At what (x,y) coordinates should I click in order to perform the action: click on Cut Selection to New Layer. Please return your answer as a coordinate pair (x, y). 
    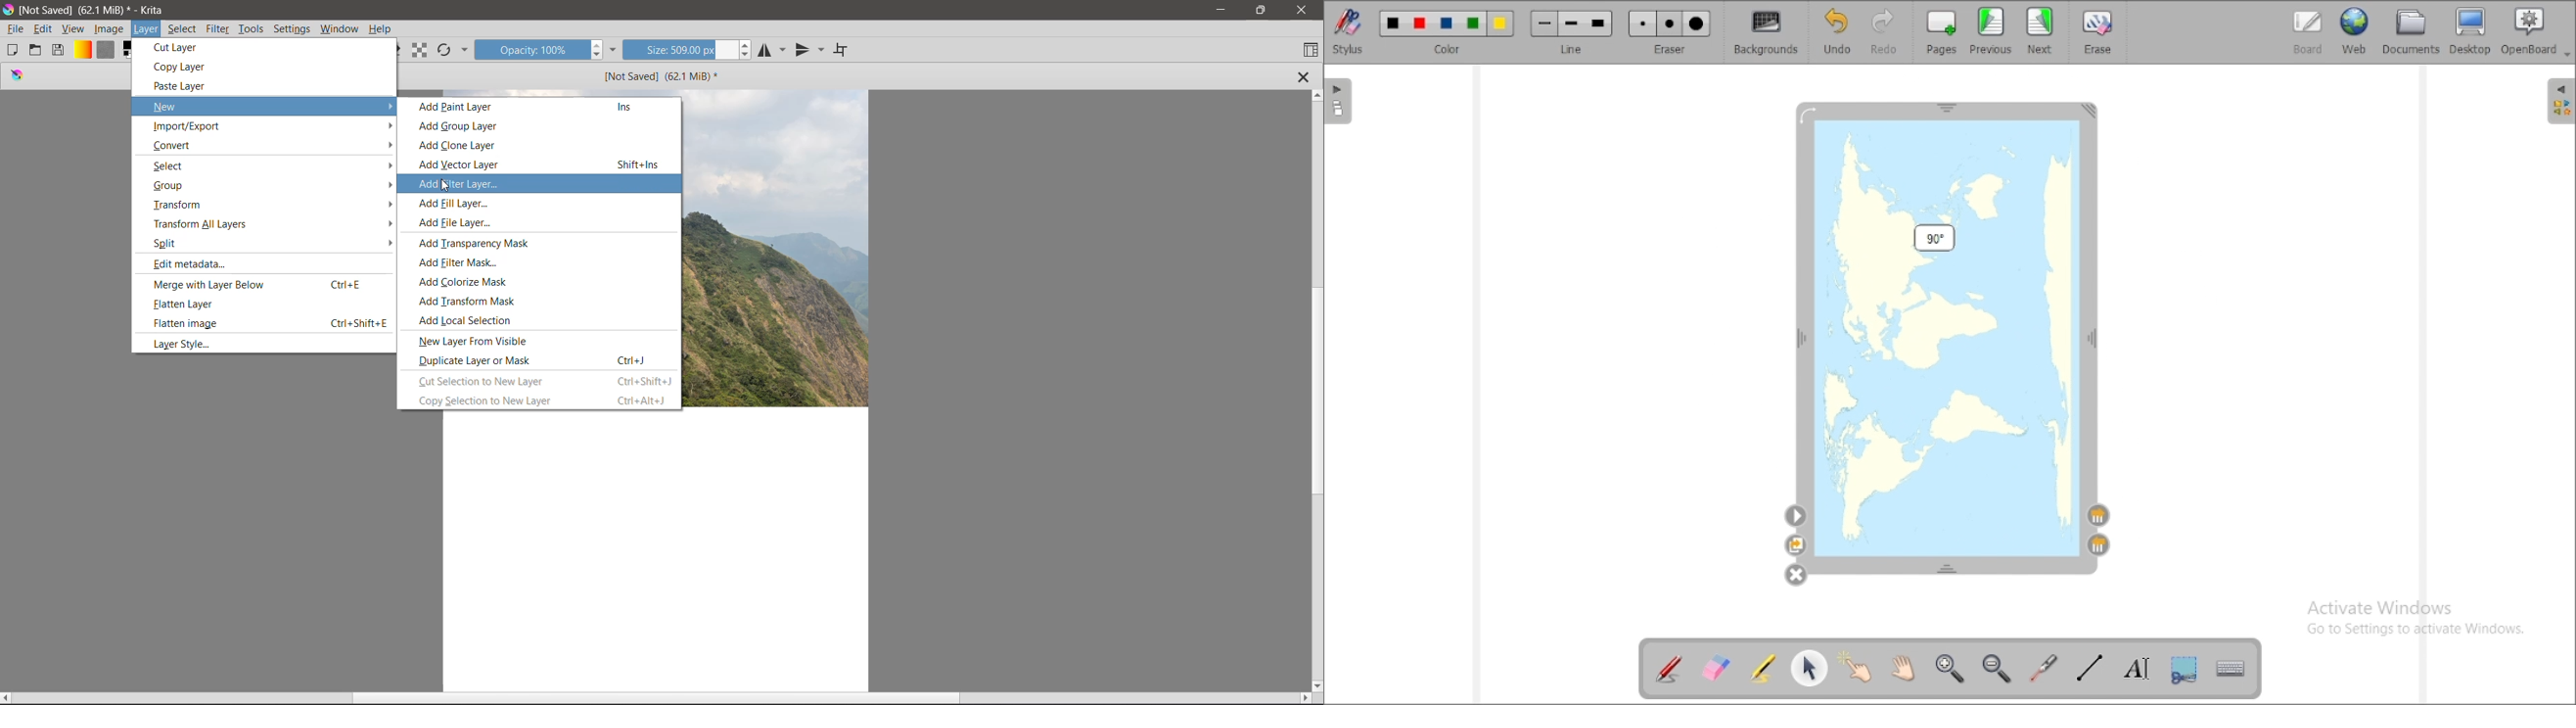
    Looking at the image, I should click on (545, 380).